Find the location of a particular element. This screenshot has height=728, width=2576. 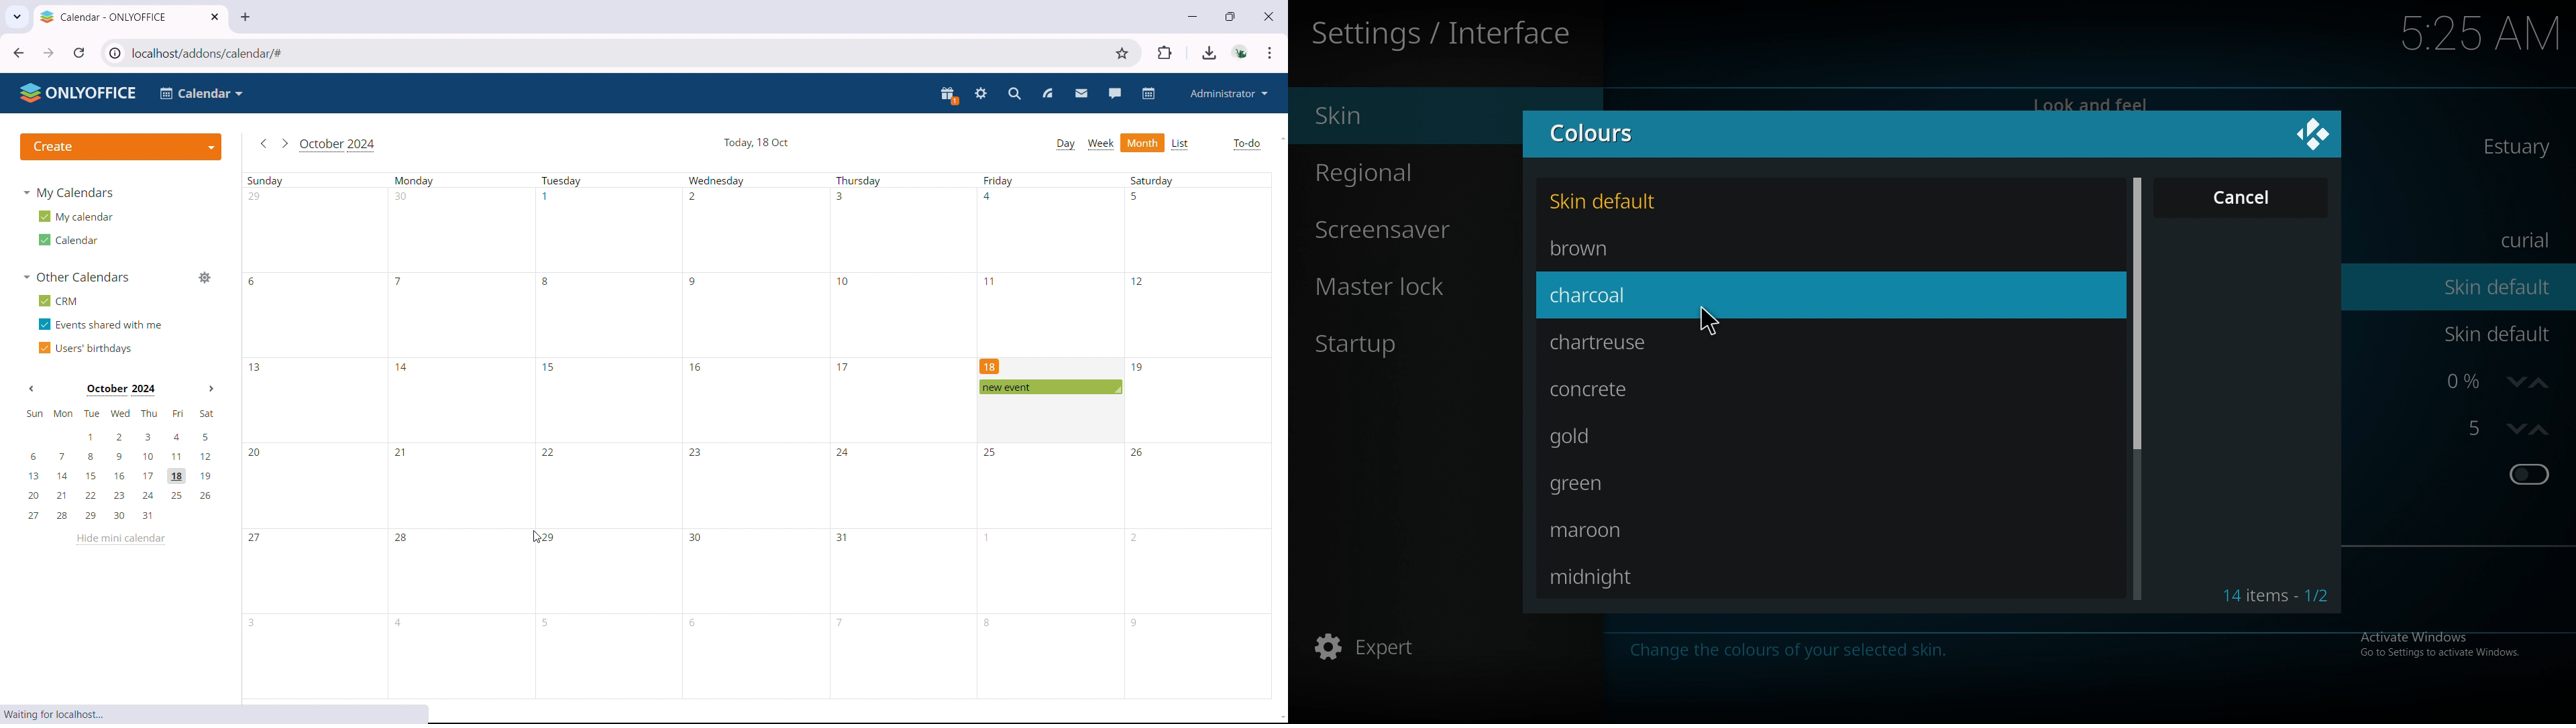

29 is located at coordinates (256, 196).